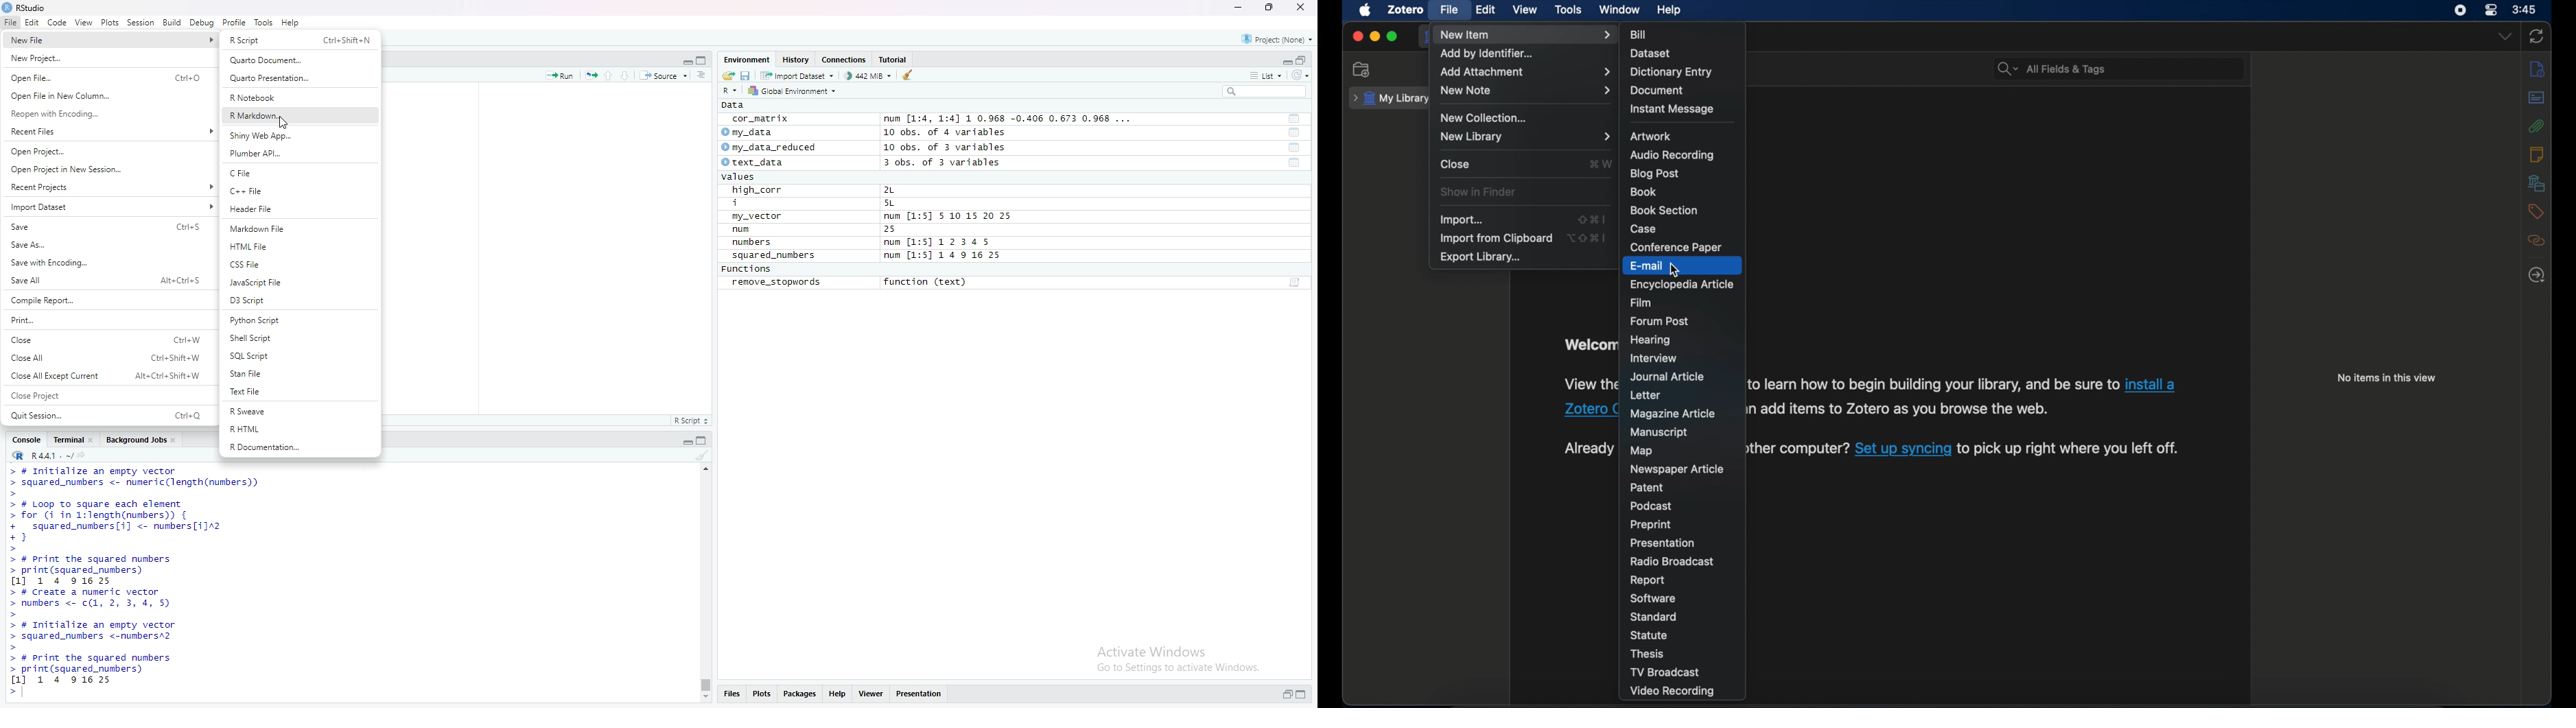 Image resolution: width=2576 pixels, height=728 pixels. I want to click on Help, so click(290, 22).